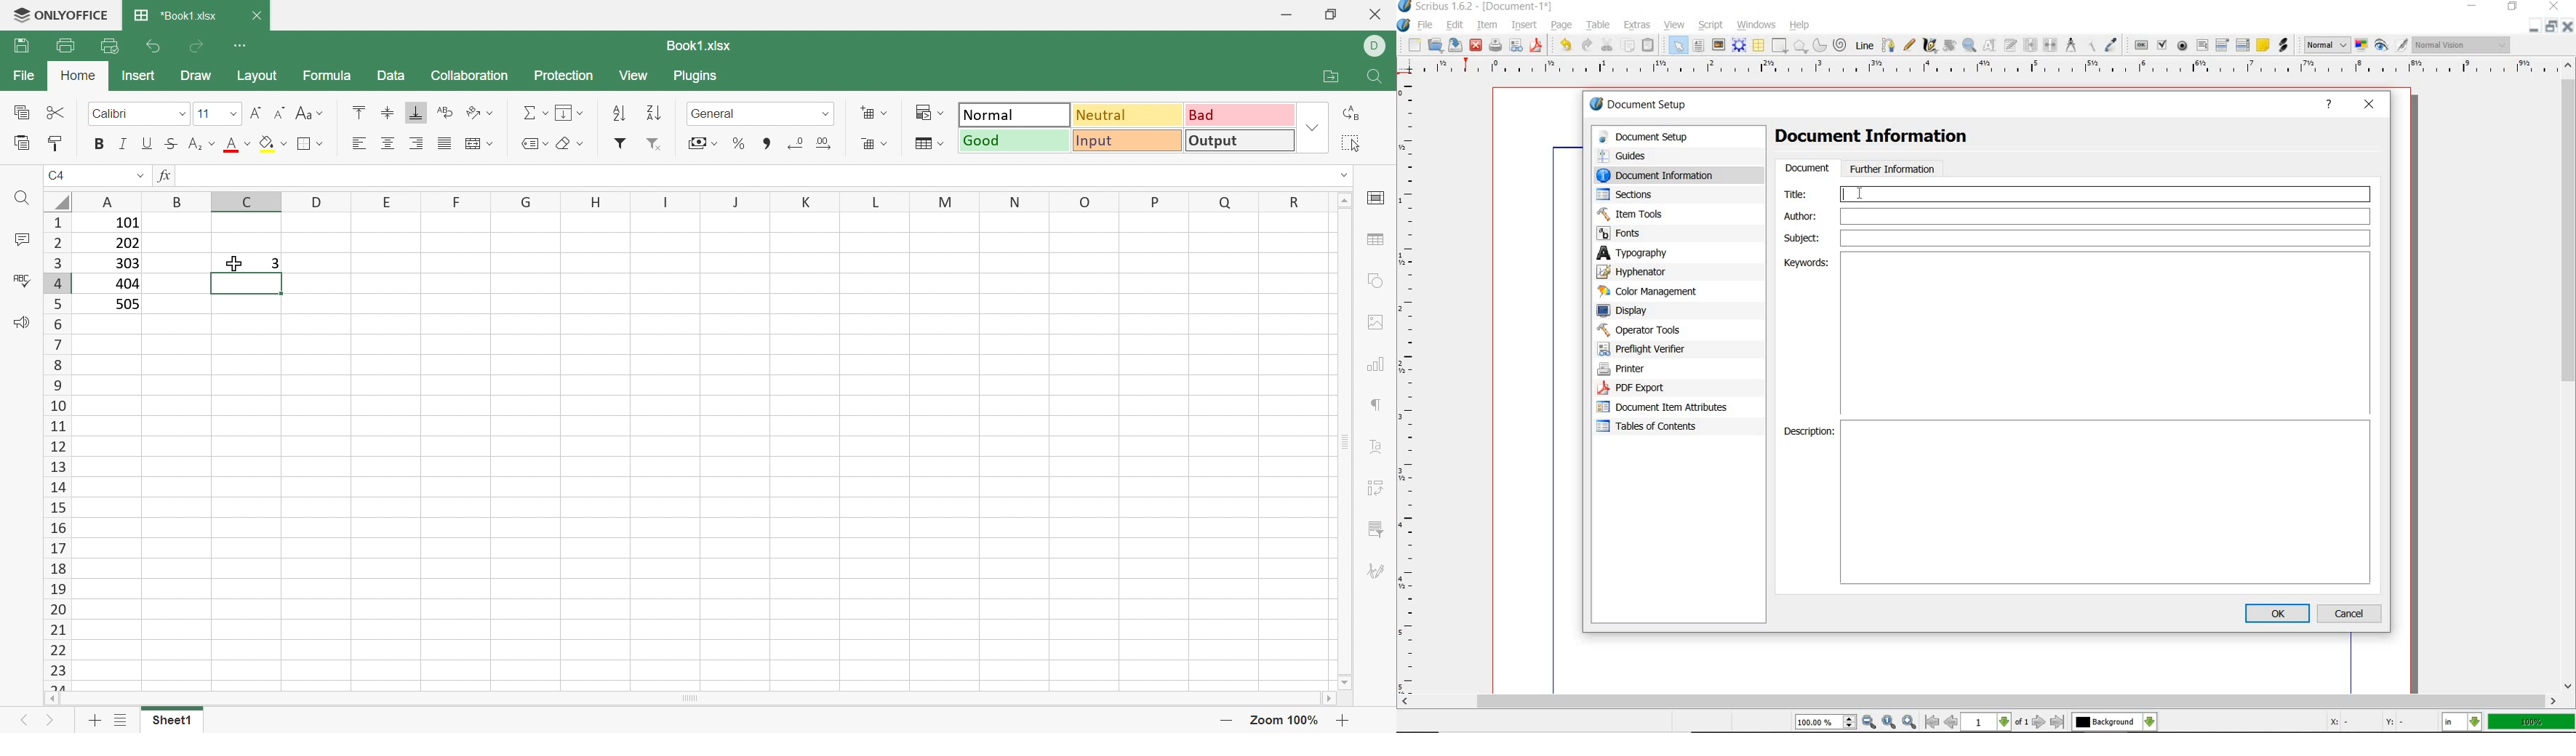 Image resolution: width=2576 pixels, height=756 pixels. What do you see at coordinates (1780, 45) in the screenshot?
I see `shape` at bounding box center [1780, 45].